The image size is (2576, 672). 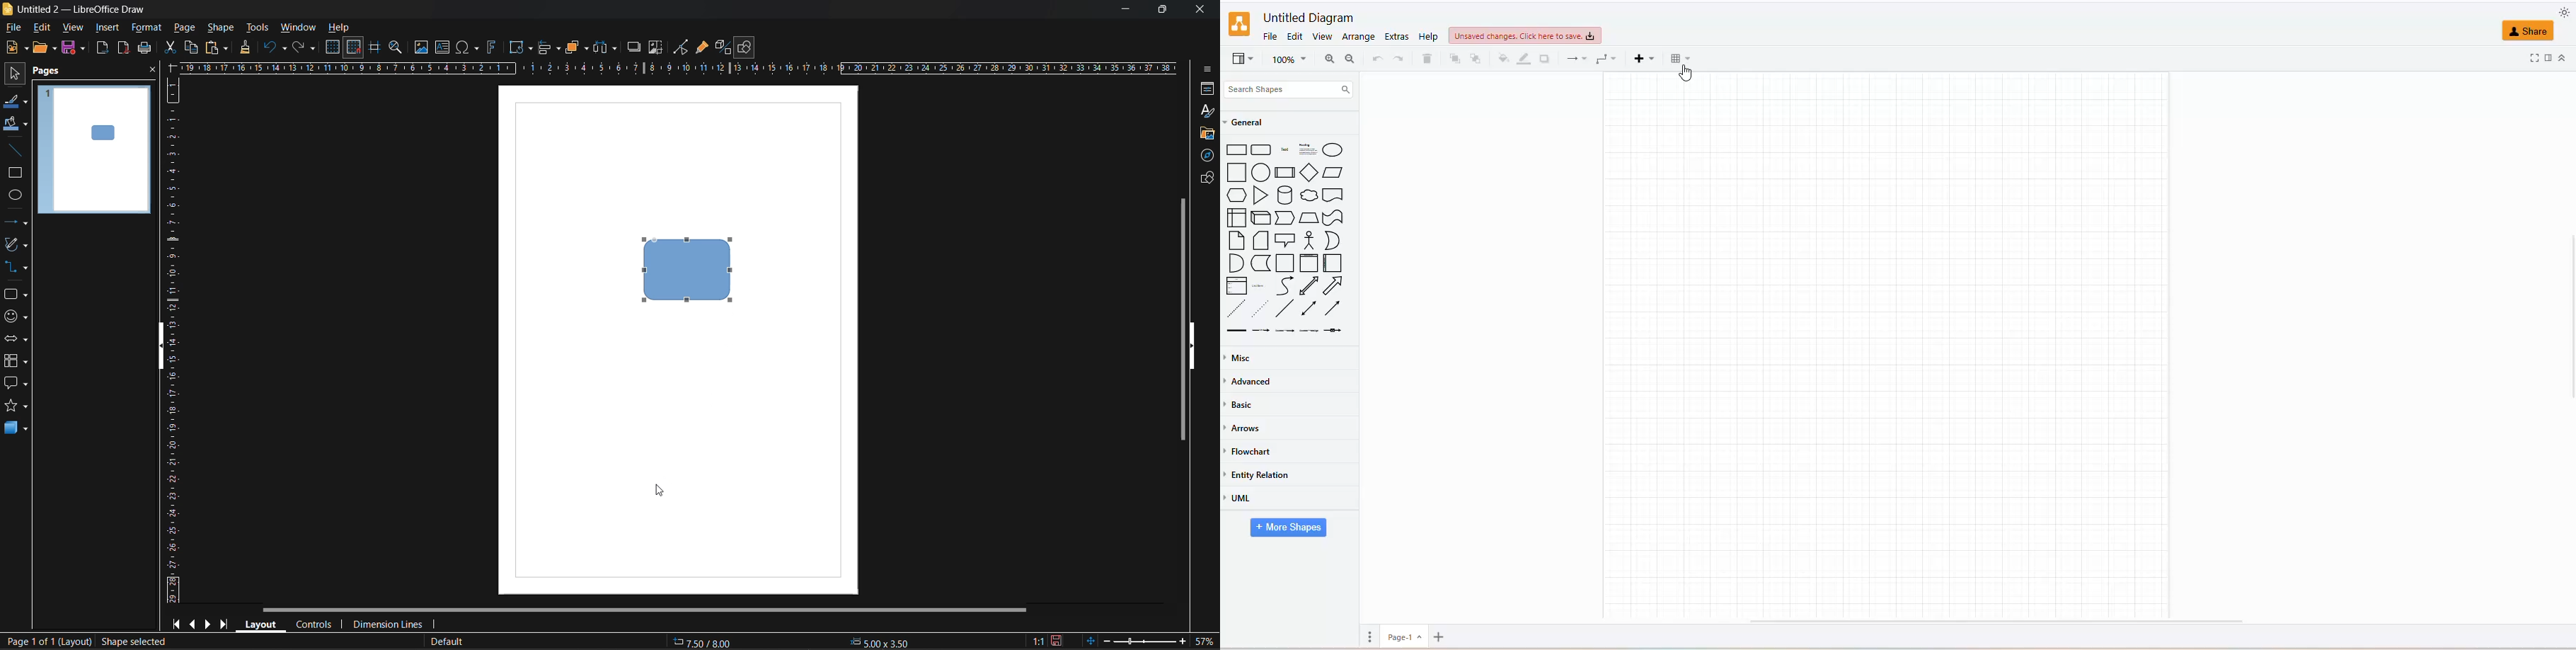 What do you see at coordinates (17, 243) in the screenshot?
I see `curves and polygons` at bounding box center [17, 243].